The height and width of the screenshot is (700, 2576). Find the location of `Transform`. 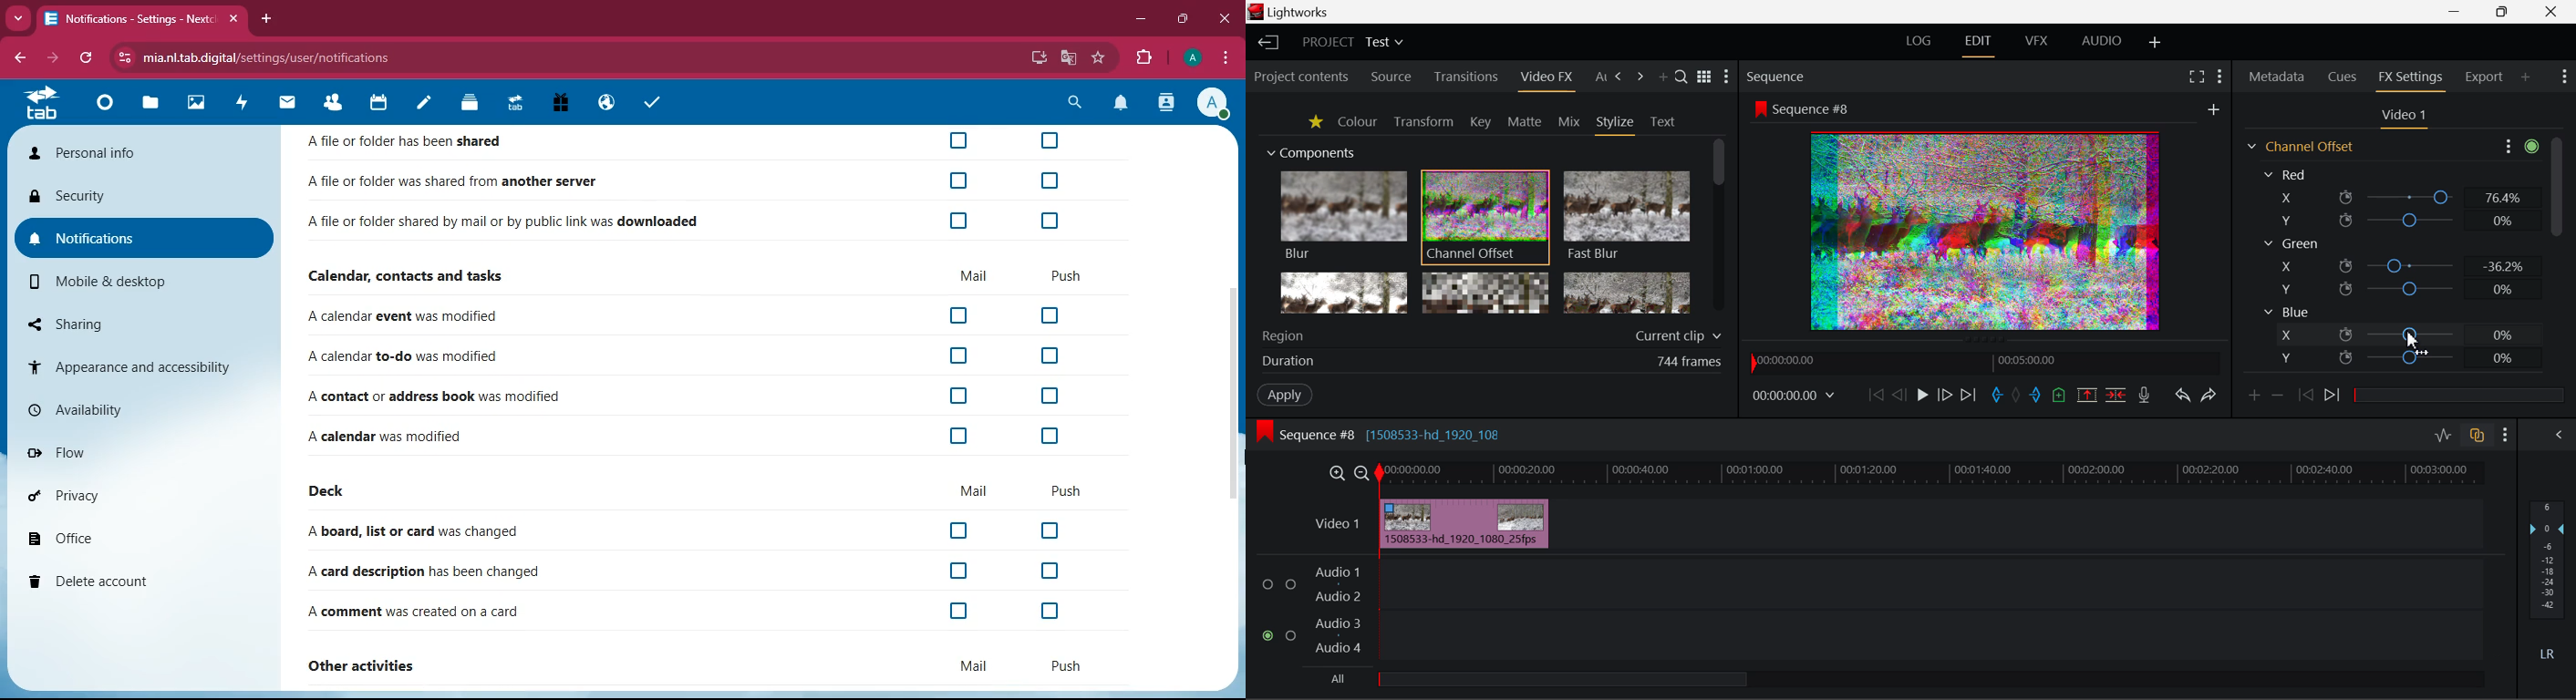

Transform is located at coordinates (1423, 122).